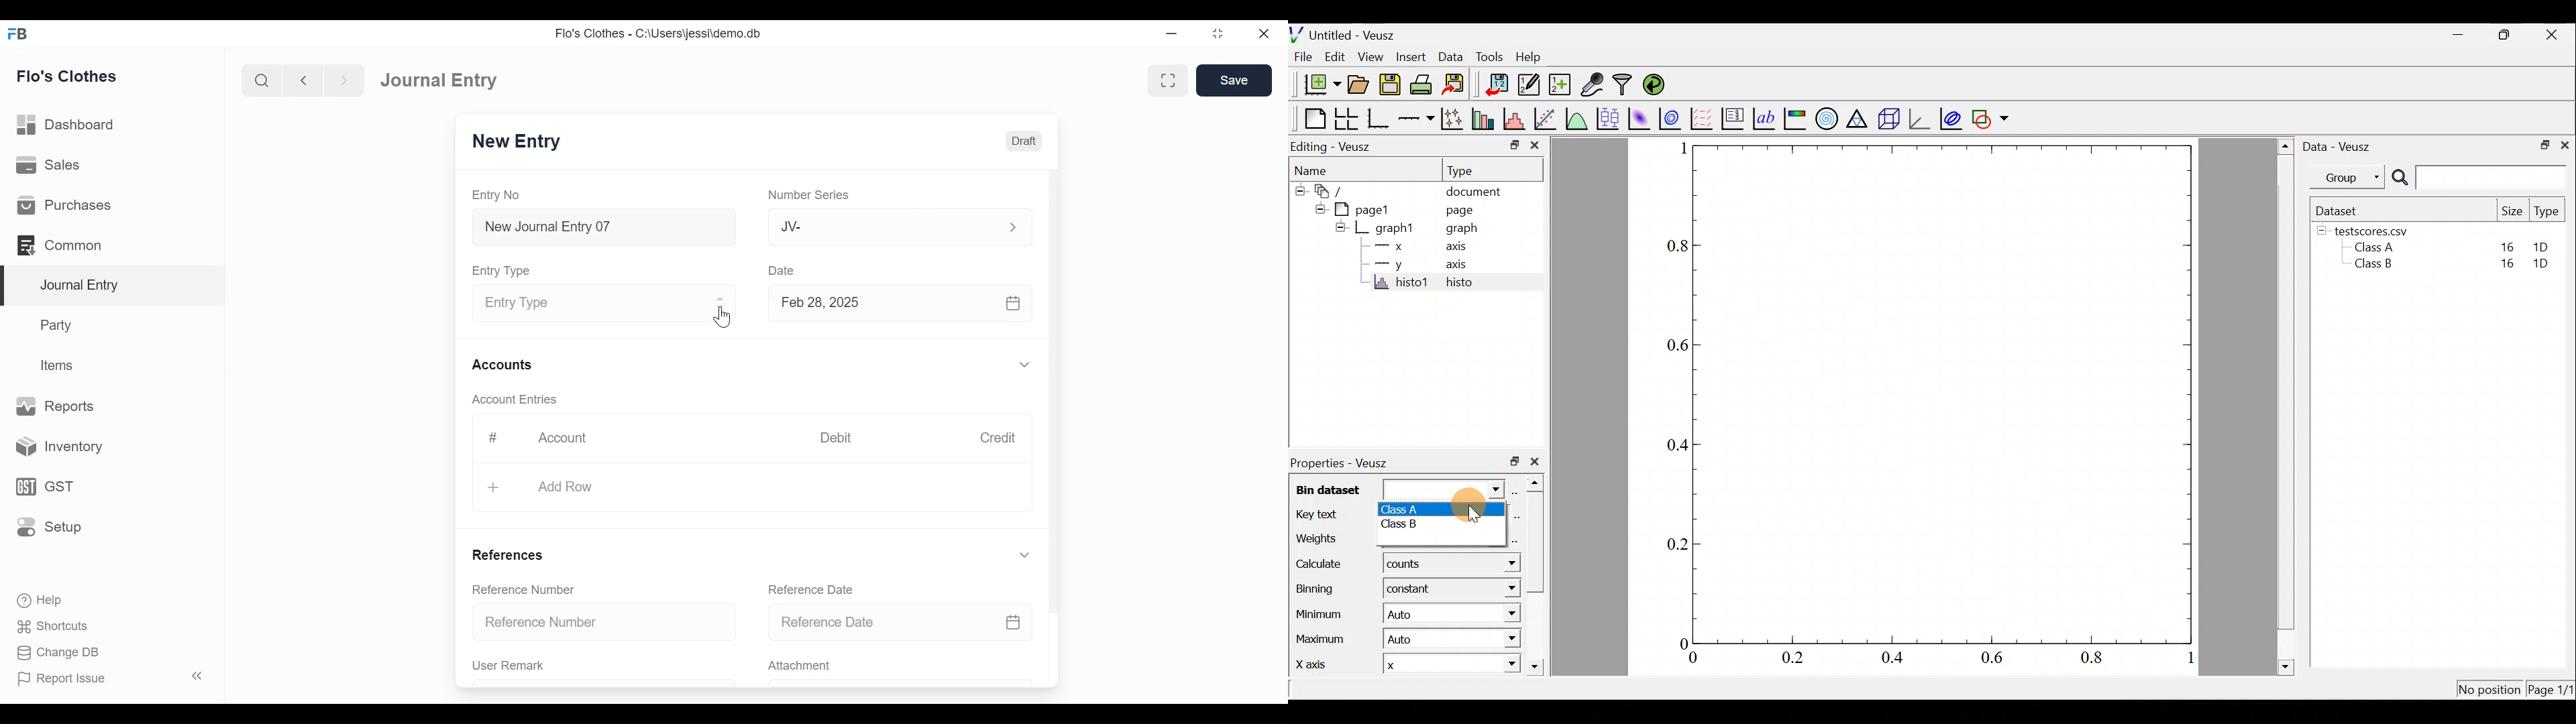  I want to click on Name, so click(1328, 171).